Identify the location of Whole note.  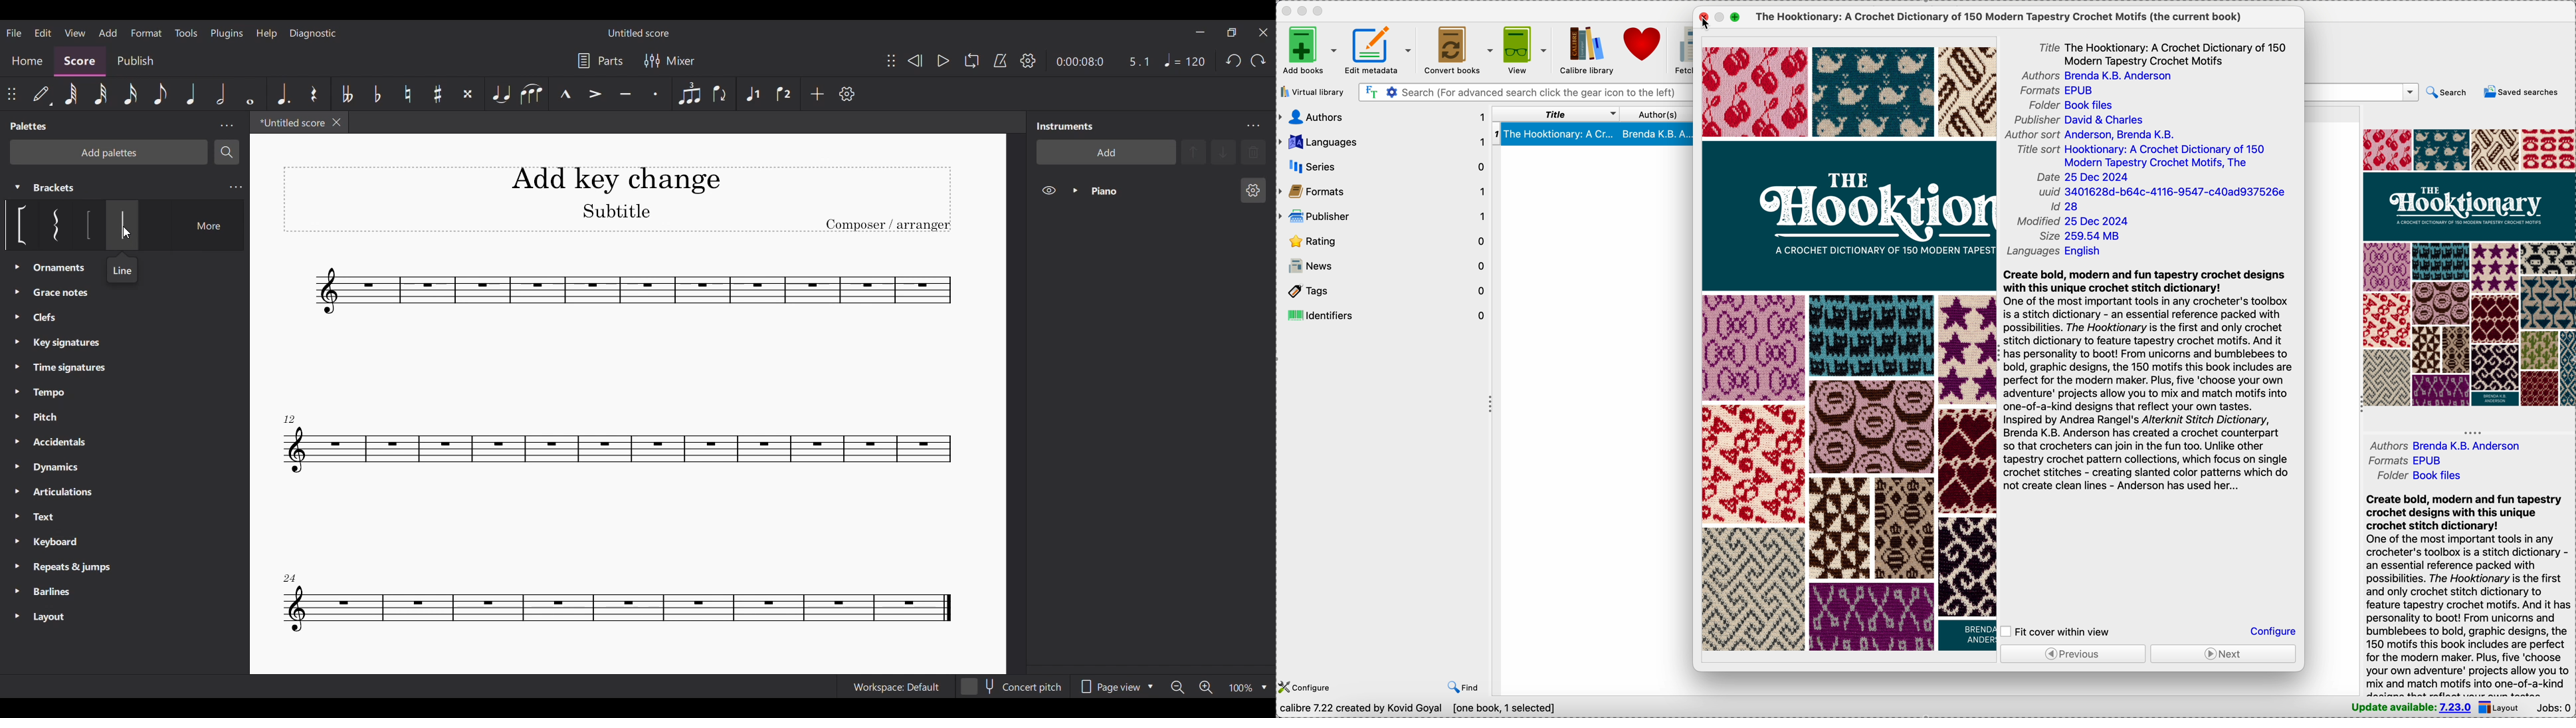
(250, 94).